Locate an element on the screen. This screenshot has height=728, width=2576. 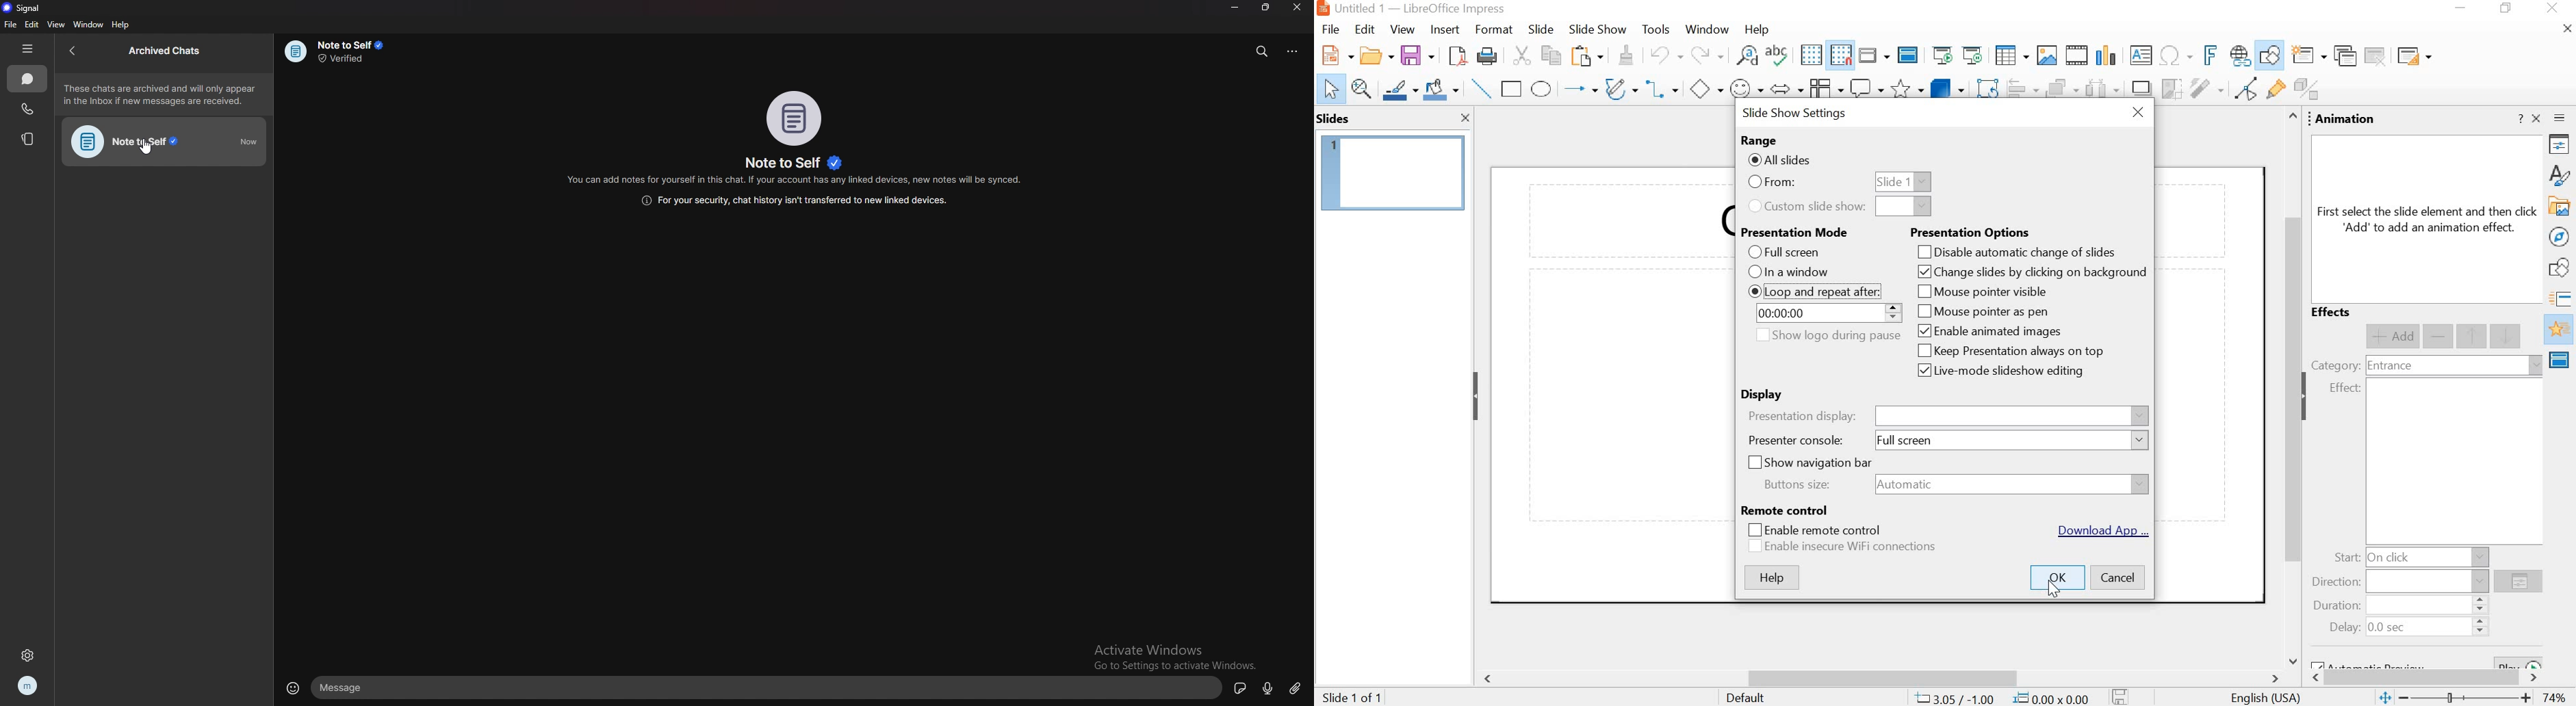
zoom and pan is located at coordinates (1362, 89).